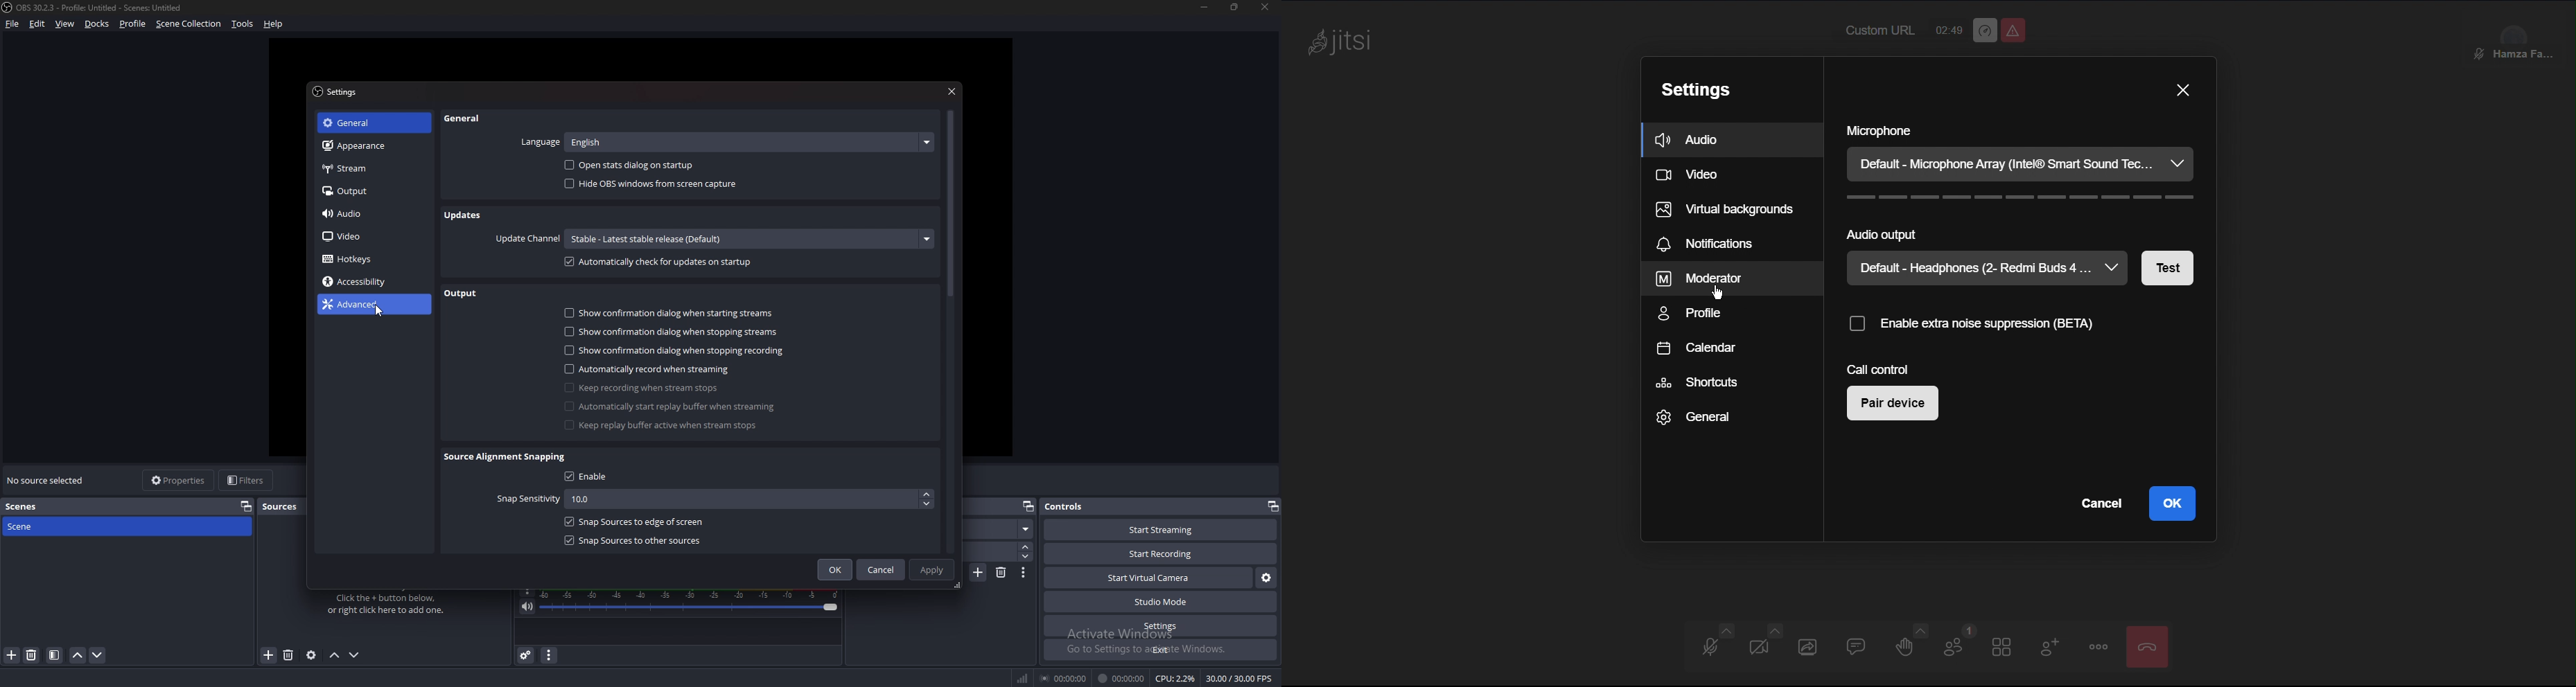  I want to click on Apply, so click(934, 569).